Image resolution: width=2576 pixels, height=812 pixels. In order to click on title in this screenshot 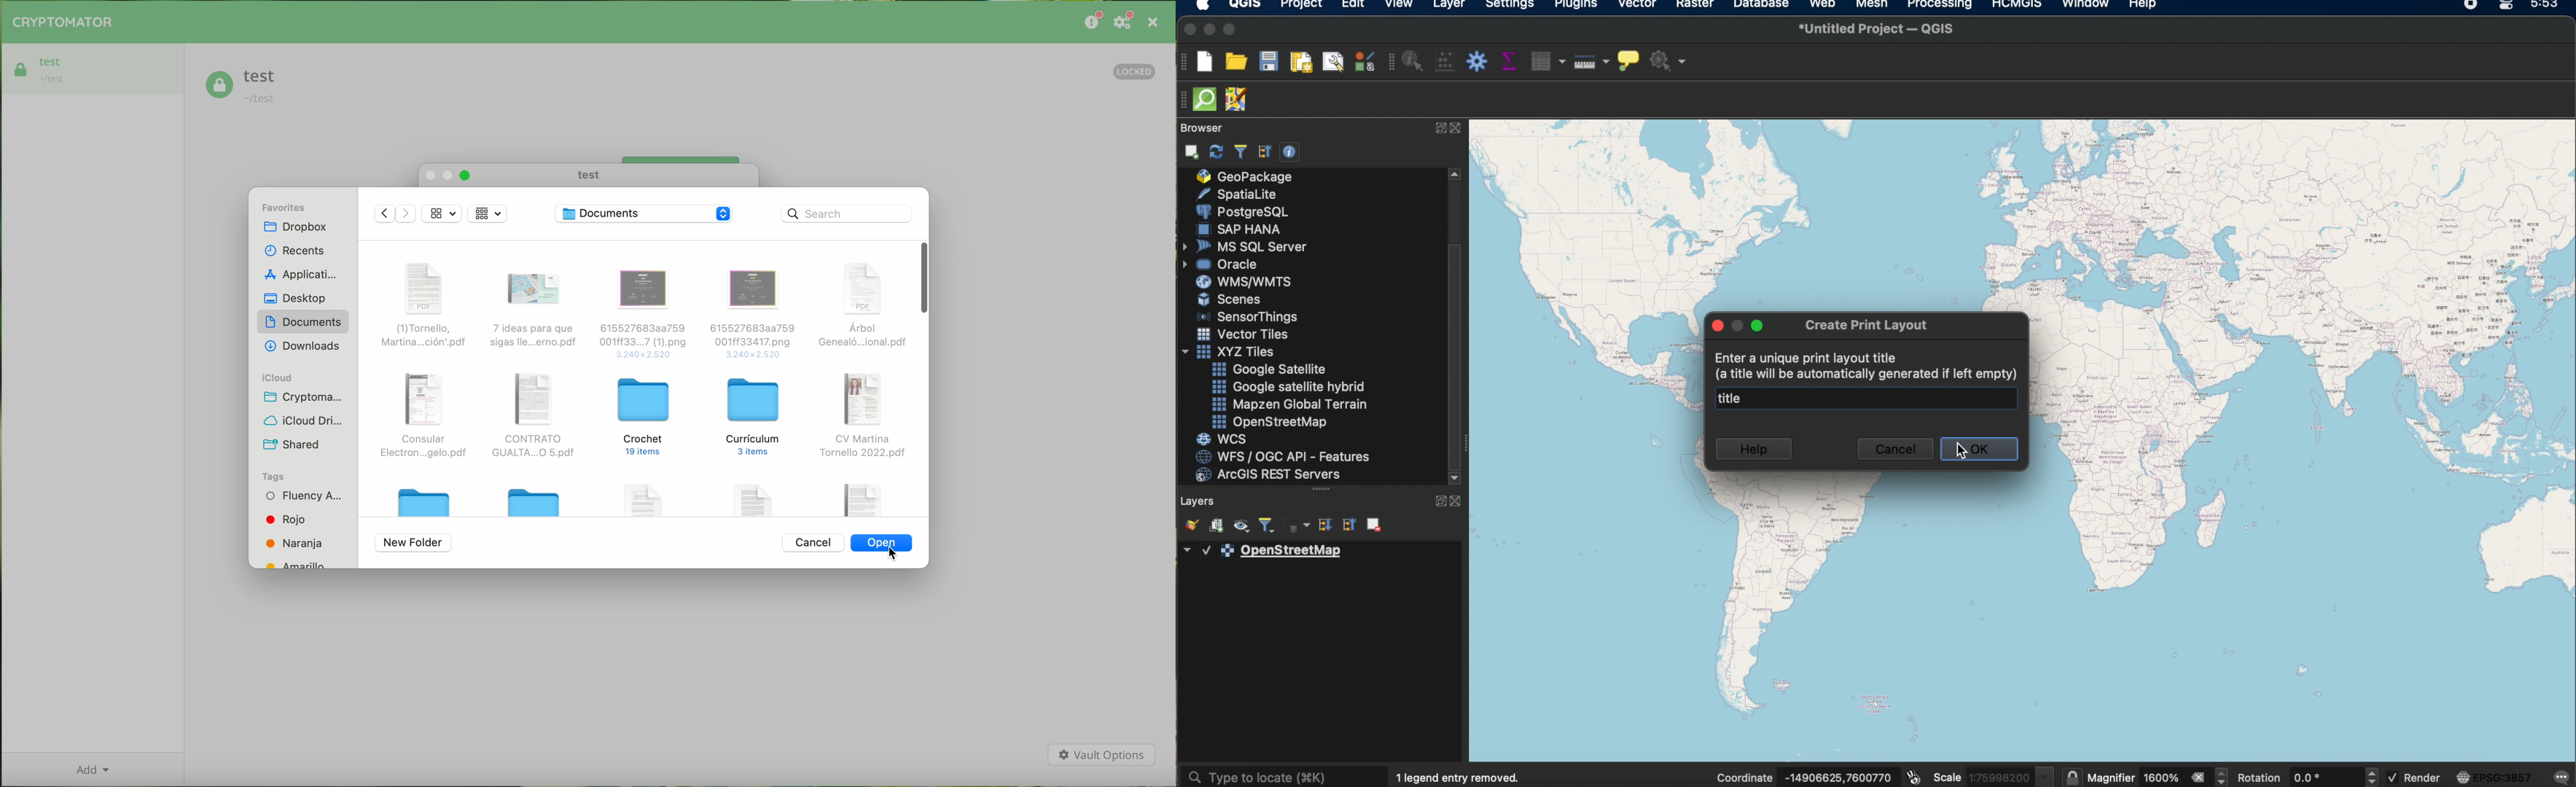, I will do `click(1868, 398)`.